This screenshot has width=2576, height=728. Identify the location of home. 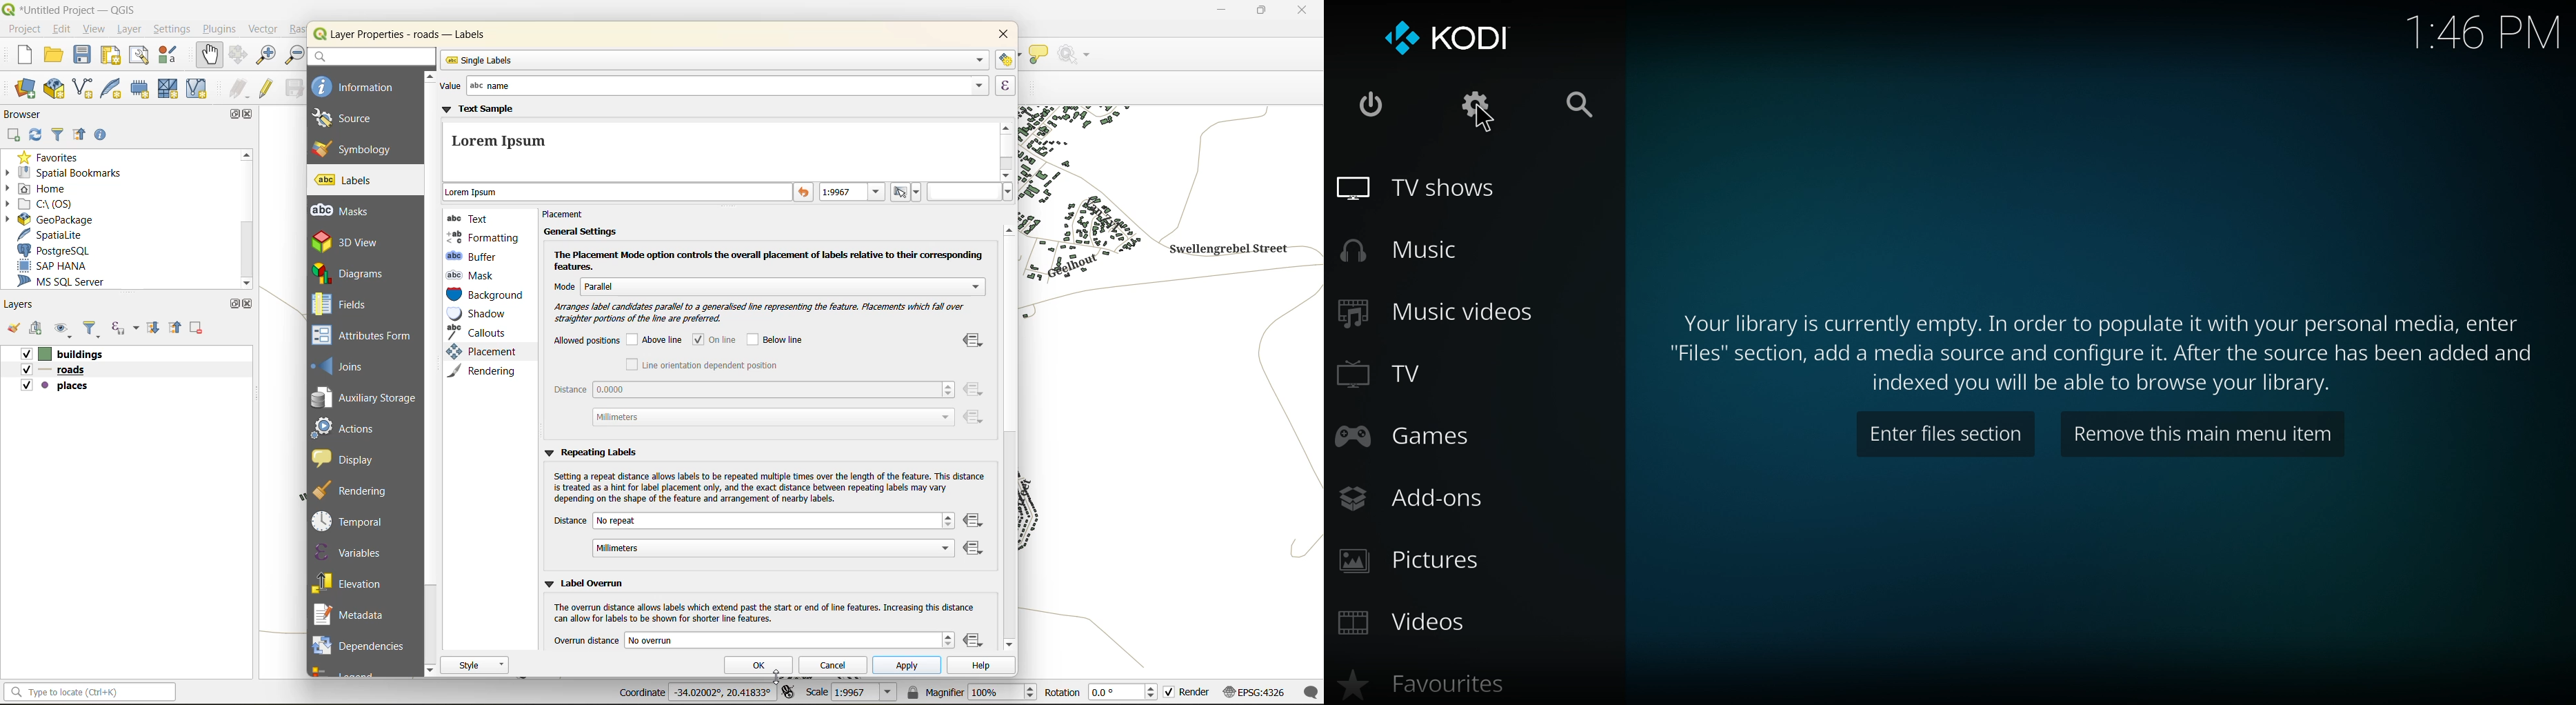
(44, 188).